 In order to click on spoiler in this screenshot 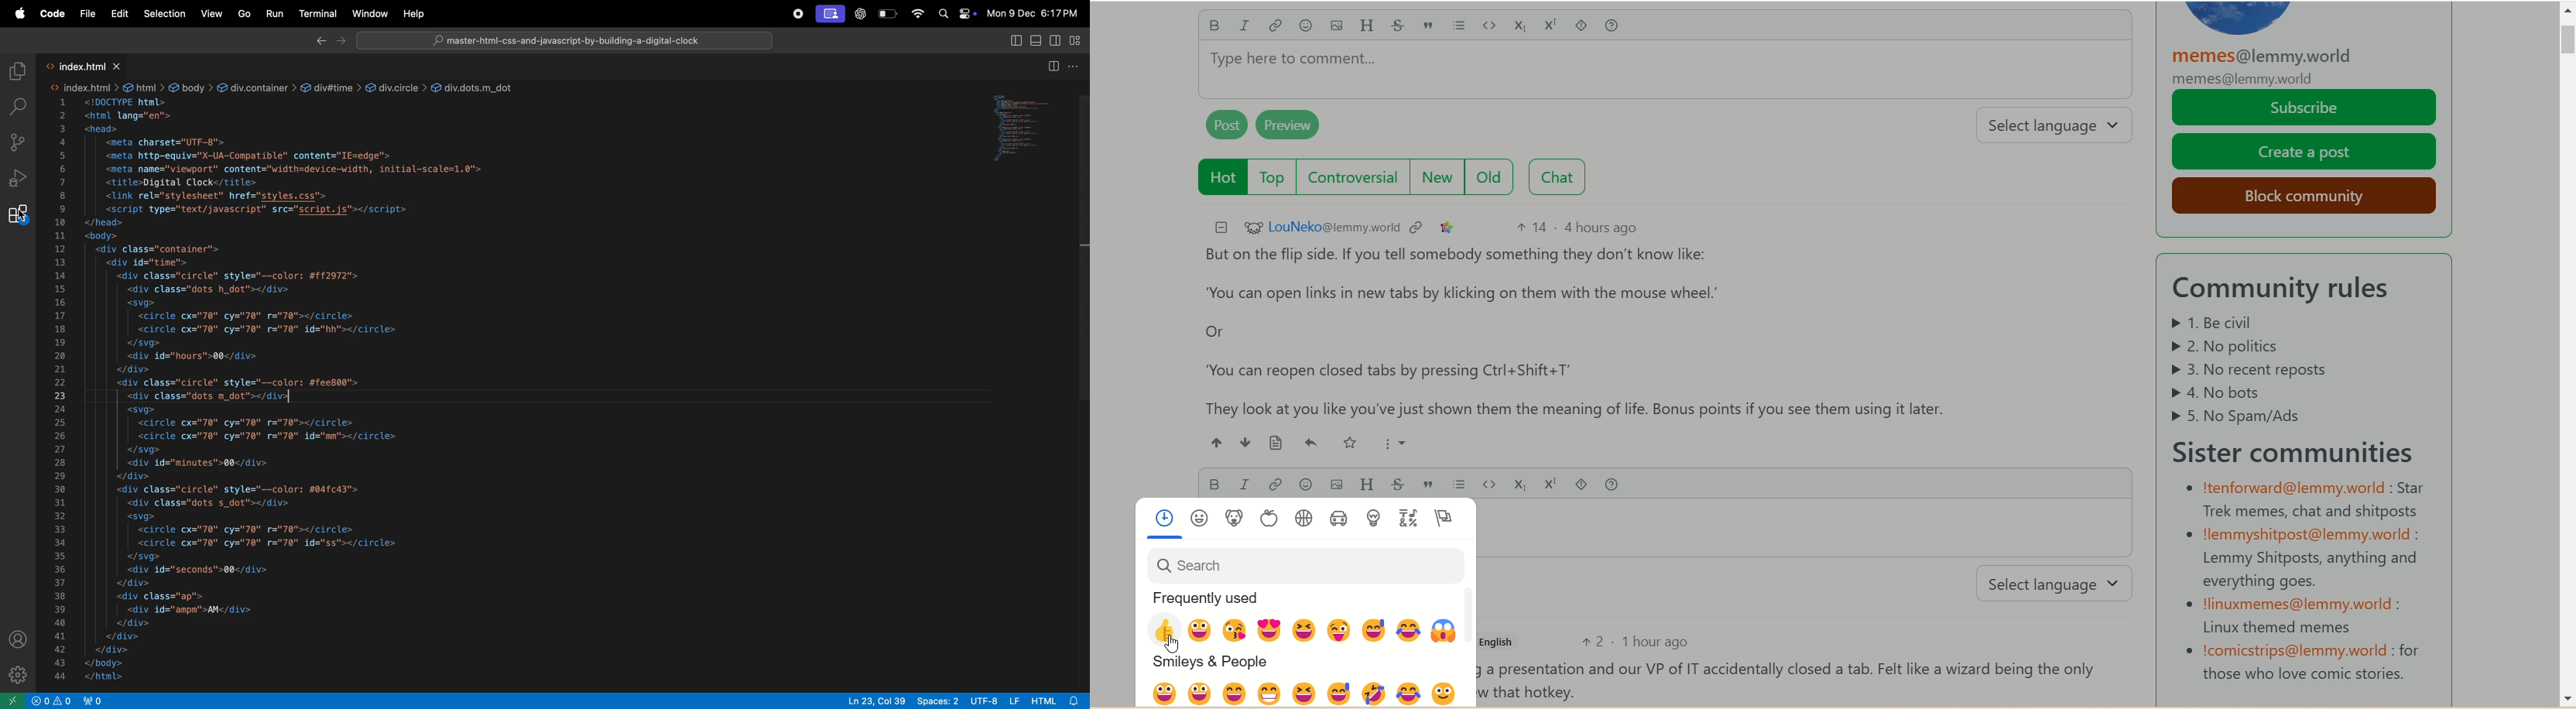, I will do `click(1584, 27)`.